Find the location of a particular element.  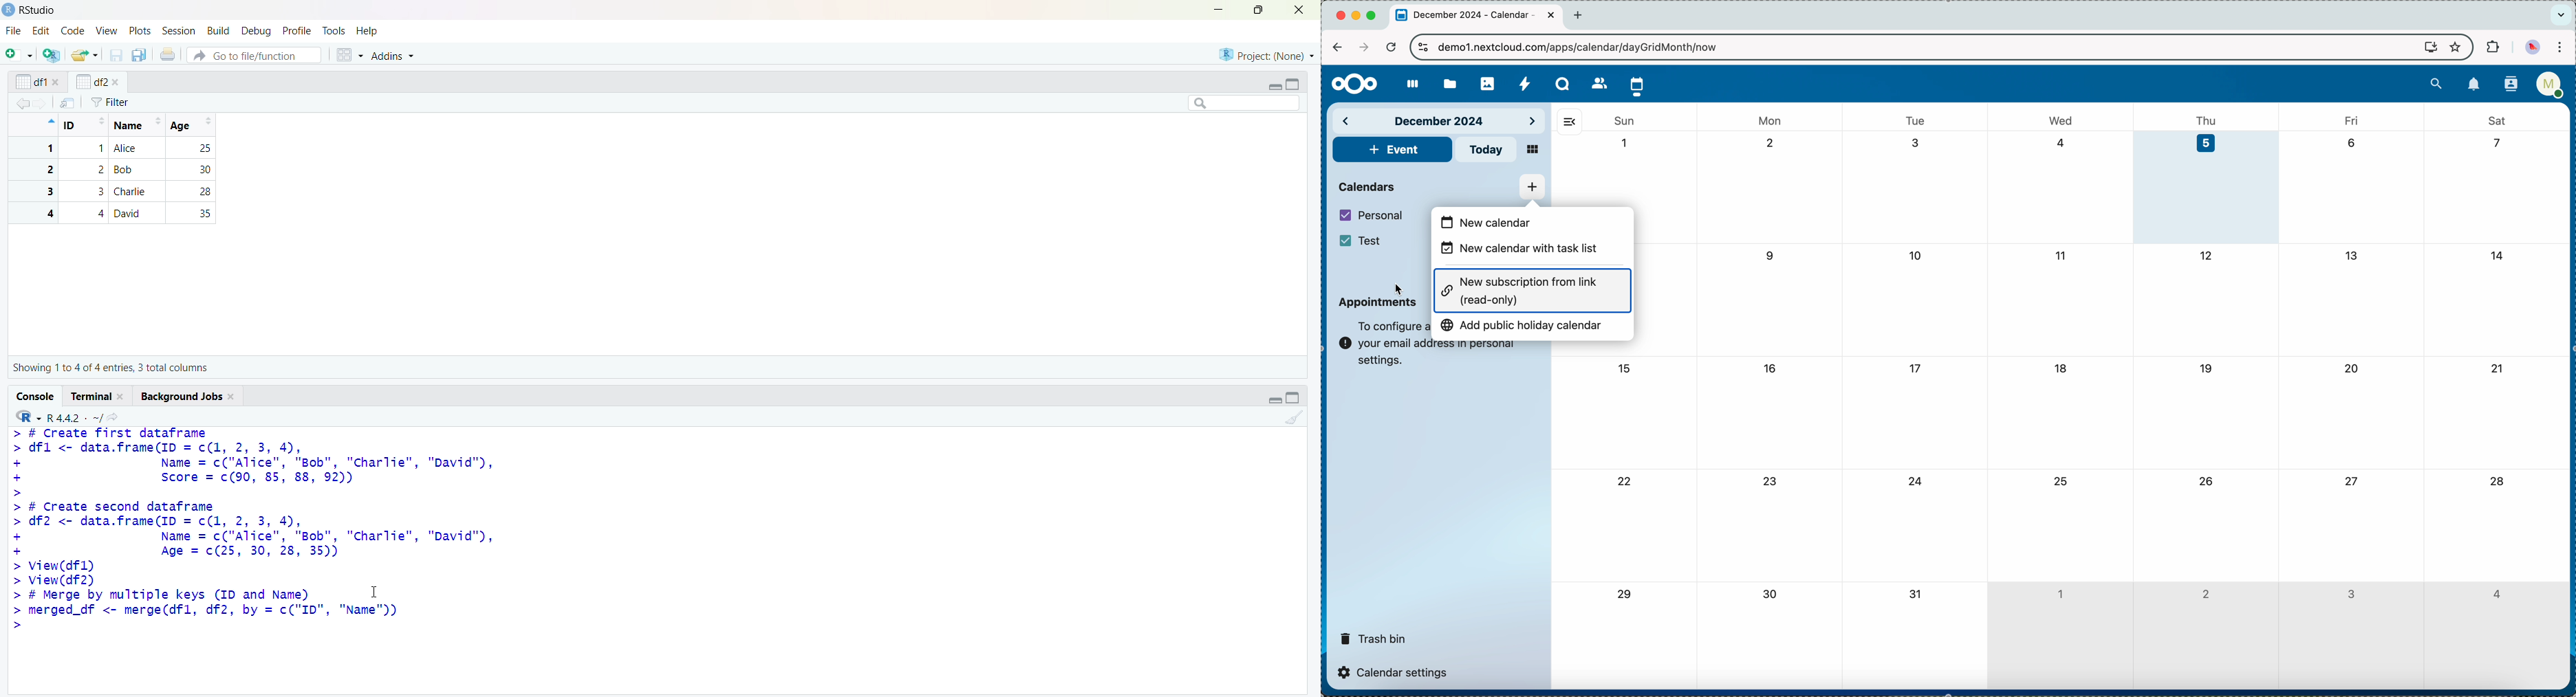

Talk is located at coordinates (1563, 84).